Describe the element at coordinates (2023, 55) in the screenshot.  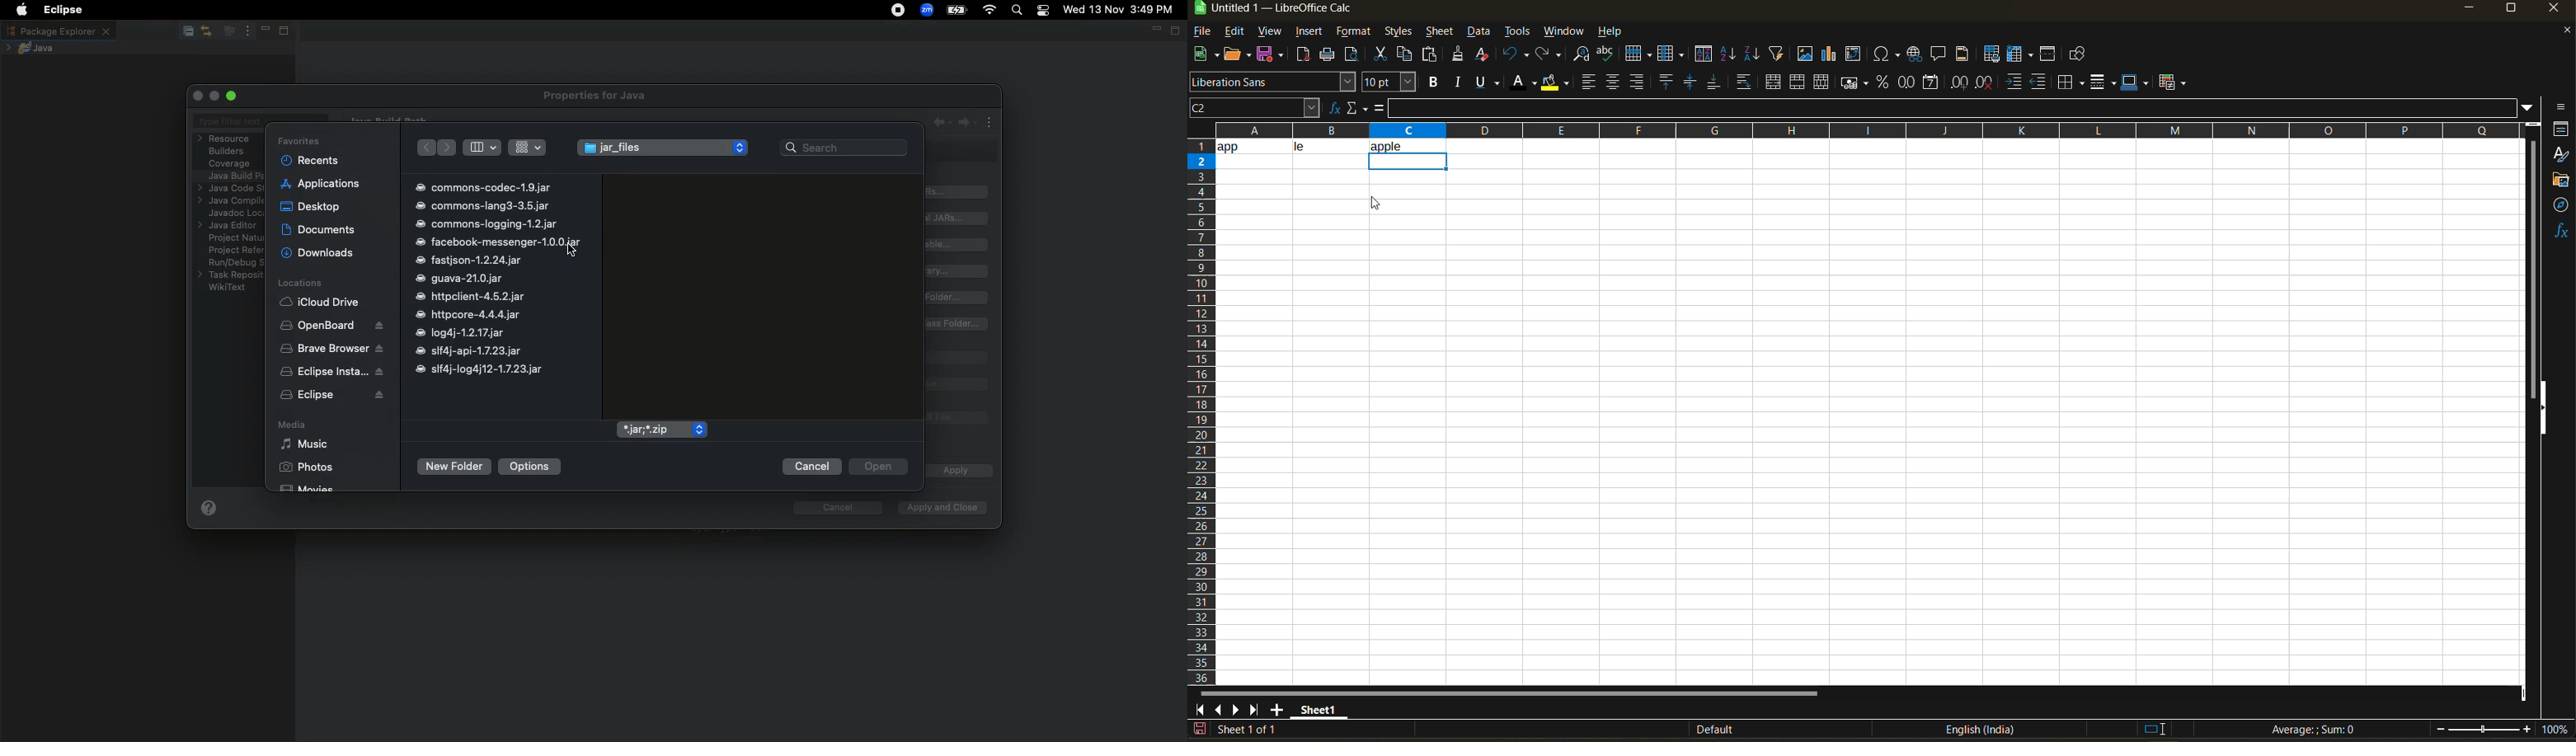
I see `freeze rows and columns` at that location.